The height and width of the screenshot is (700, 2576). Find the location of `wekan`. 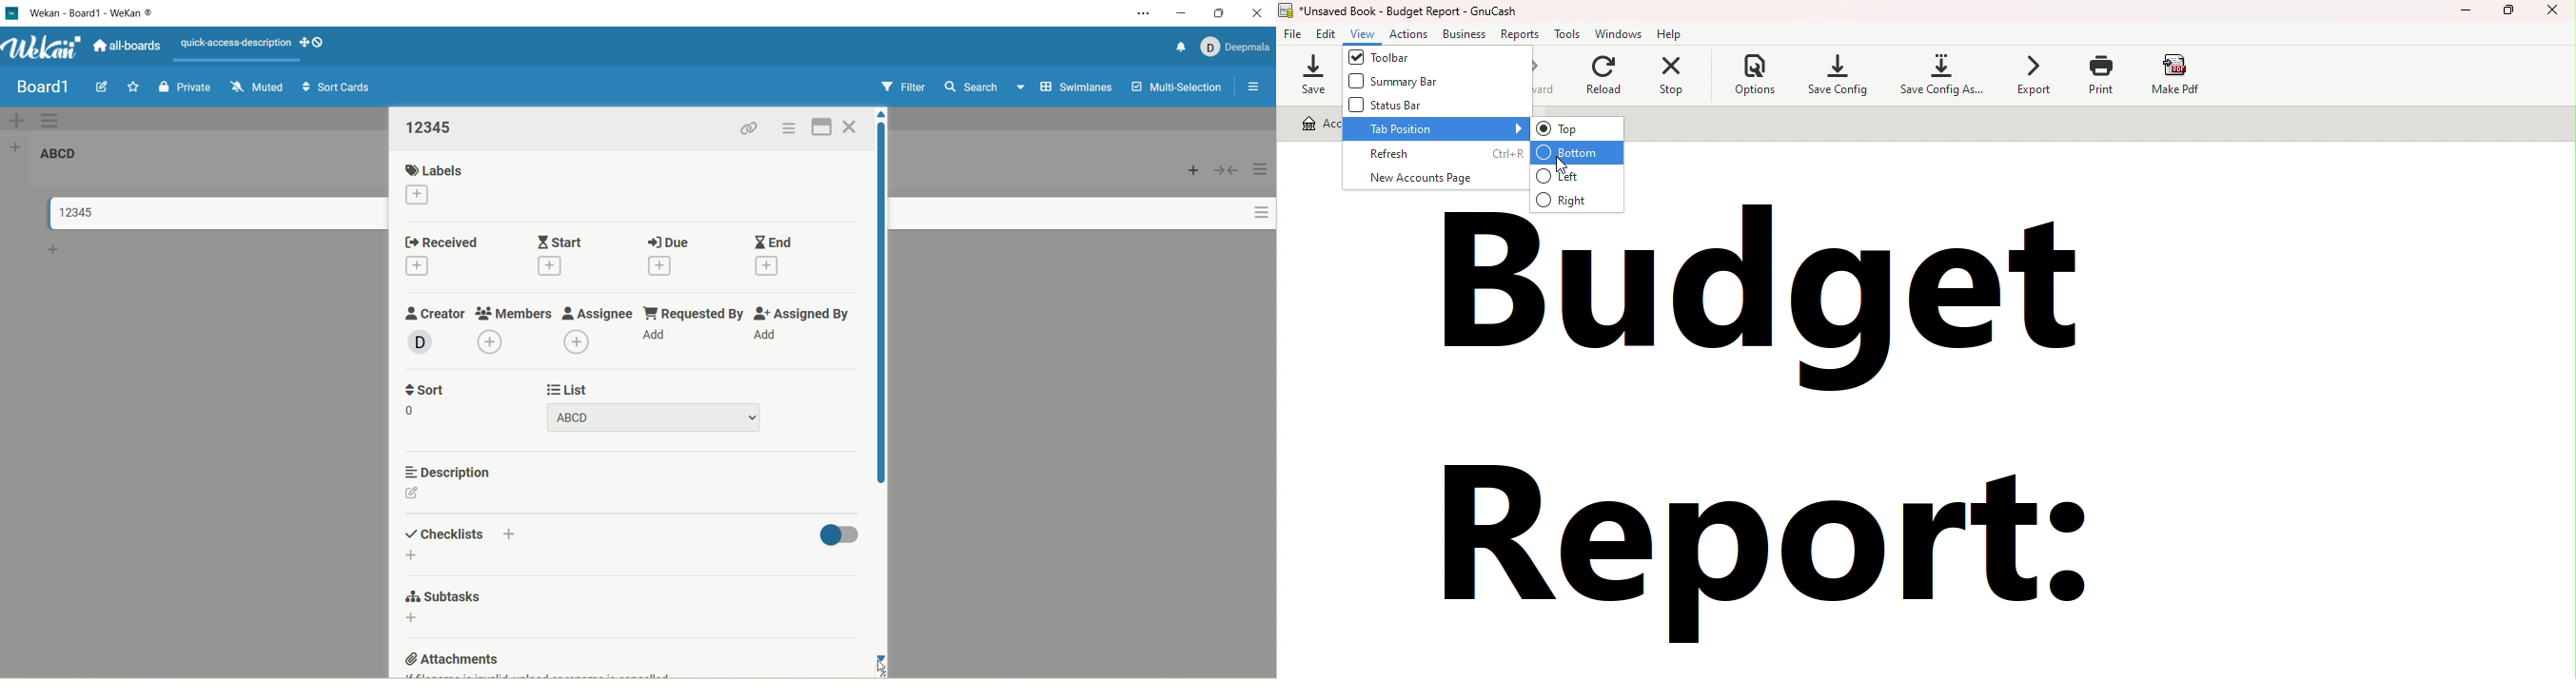

wekan is located at coordinates (43, 49).